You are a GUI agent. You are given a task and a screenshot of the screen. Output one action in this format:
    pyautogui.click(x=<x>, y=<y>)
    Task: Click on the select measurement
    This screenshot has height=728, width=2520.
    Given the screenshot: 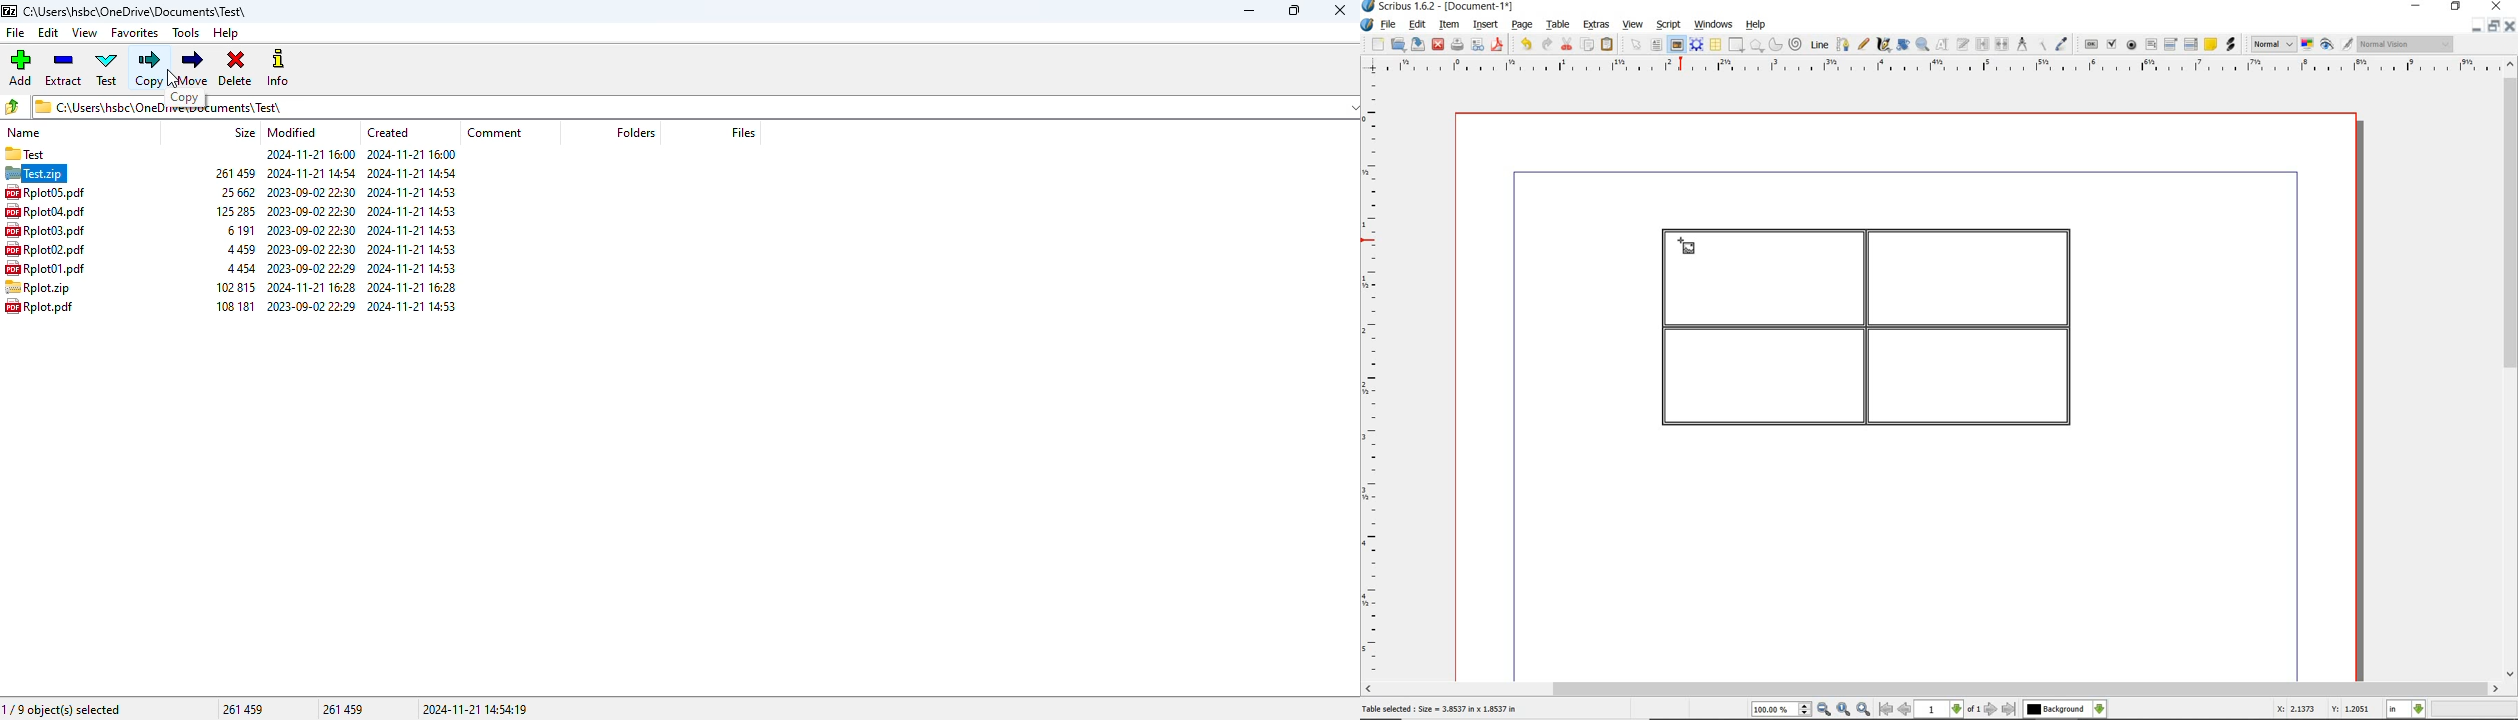 What is the action you would take?
    pyautogui.click(x=2407, y=709)
    